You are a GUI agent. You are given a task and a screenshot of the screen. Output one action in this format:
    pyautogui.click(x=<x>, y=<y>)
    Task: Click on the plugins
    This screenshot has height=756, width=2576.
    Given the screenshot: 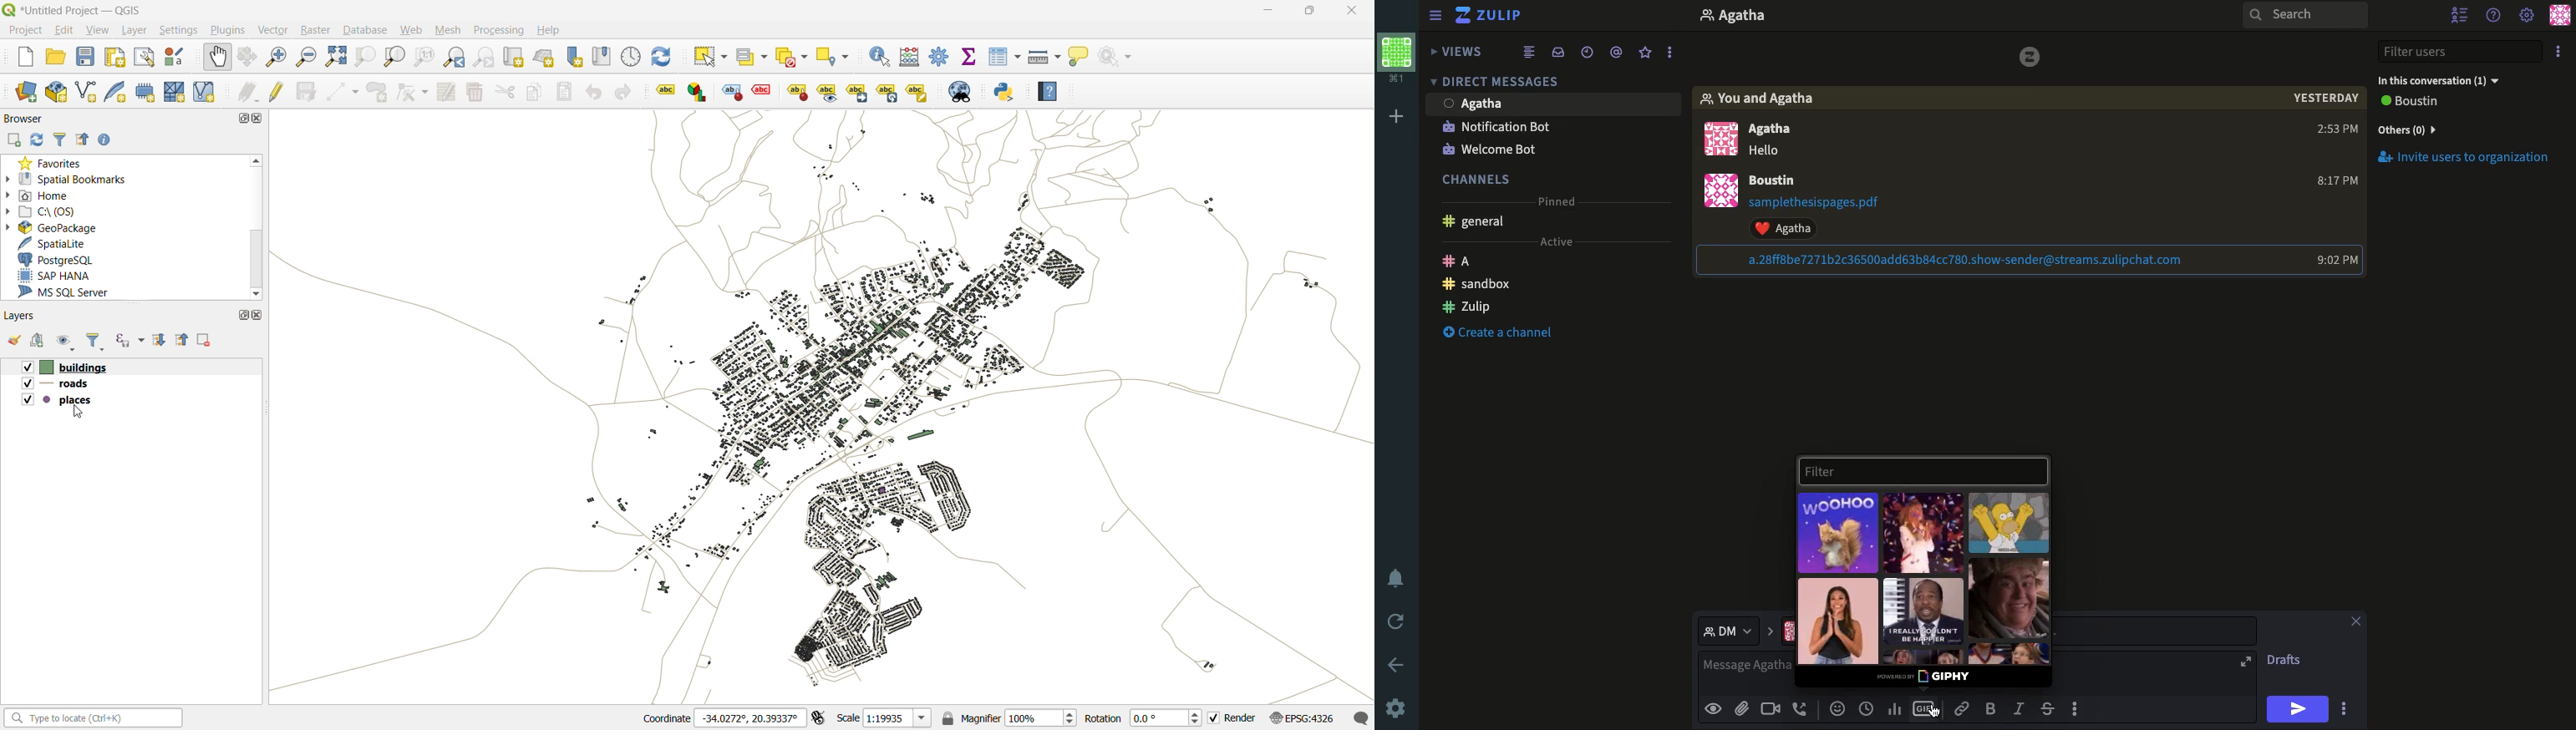 What is the action you would take?
    pyautogui.click(x=231, y=32)
    